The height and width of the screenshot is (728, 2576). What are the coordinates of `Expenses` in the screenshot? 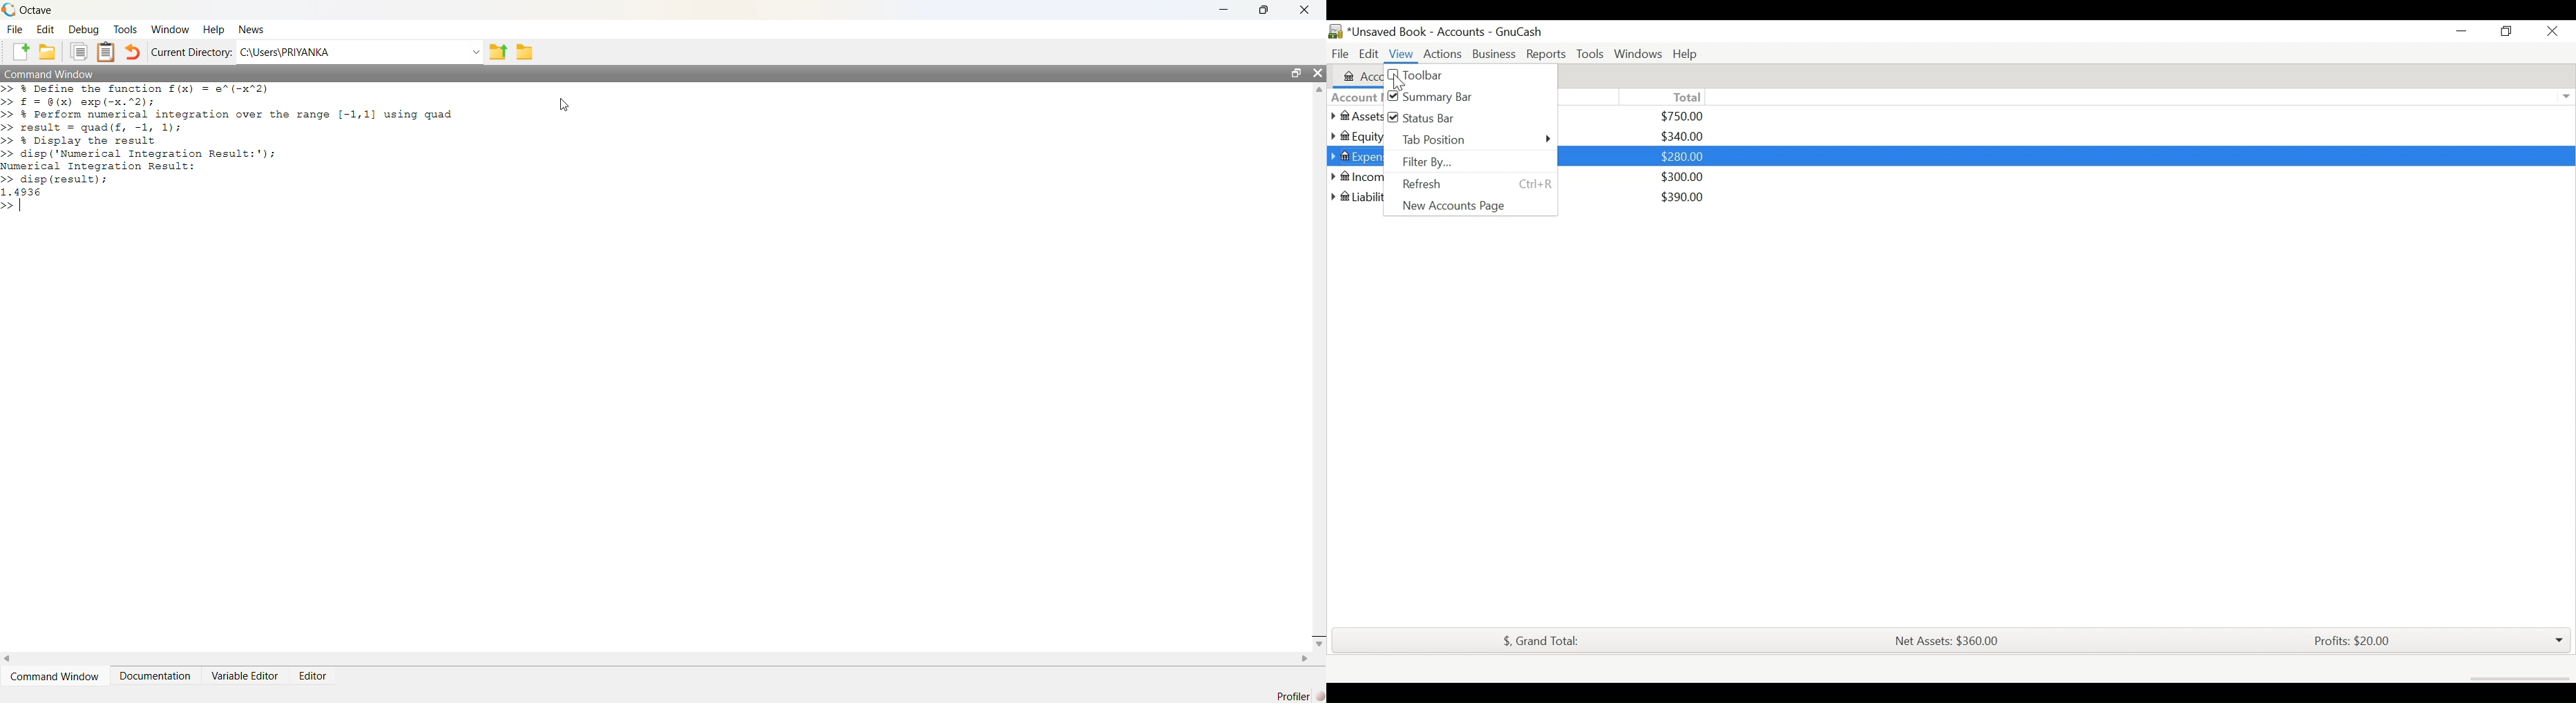 It's located at (1356, 156).